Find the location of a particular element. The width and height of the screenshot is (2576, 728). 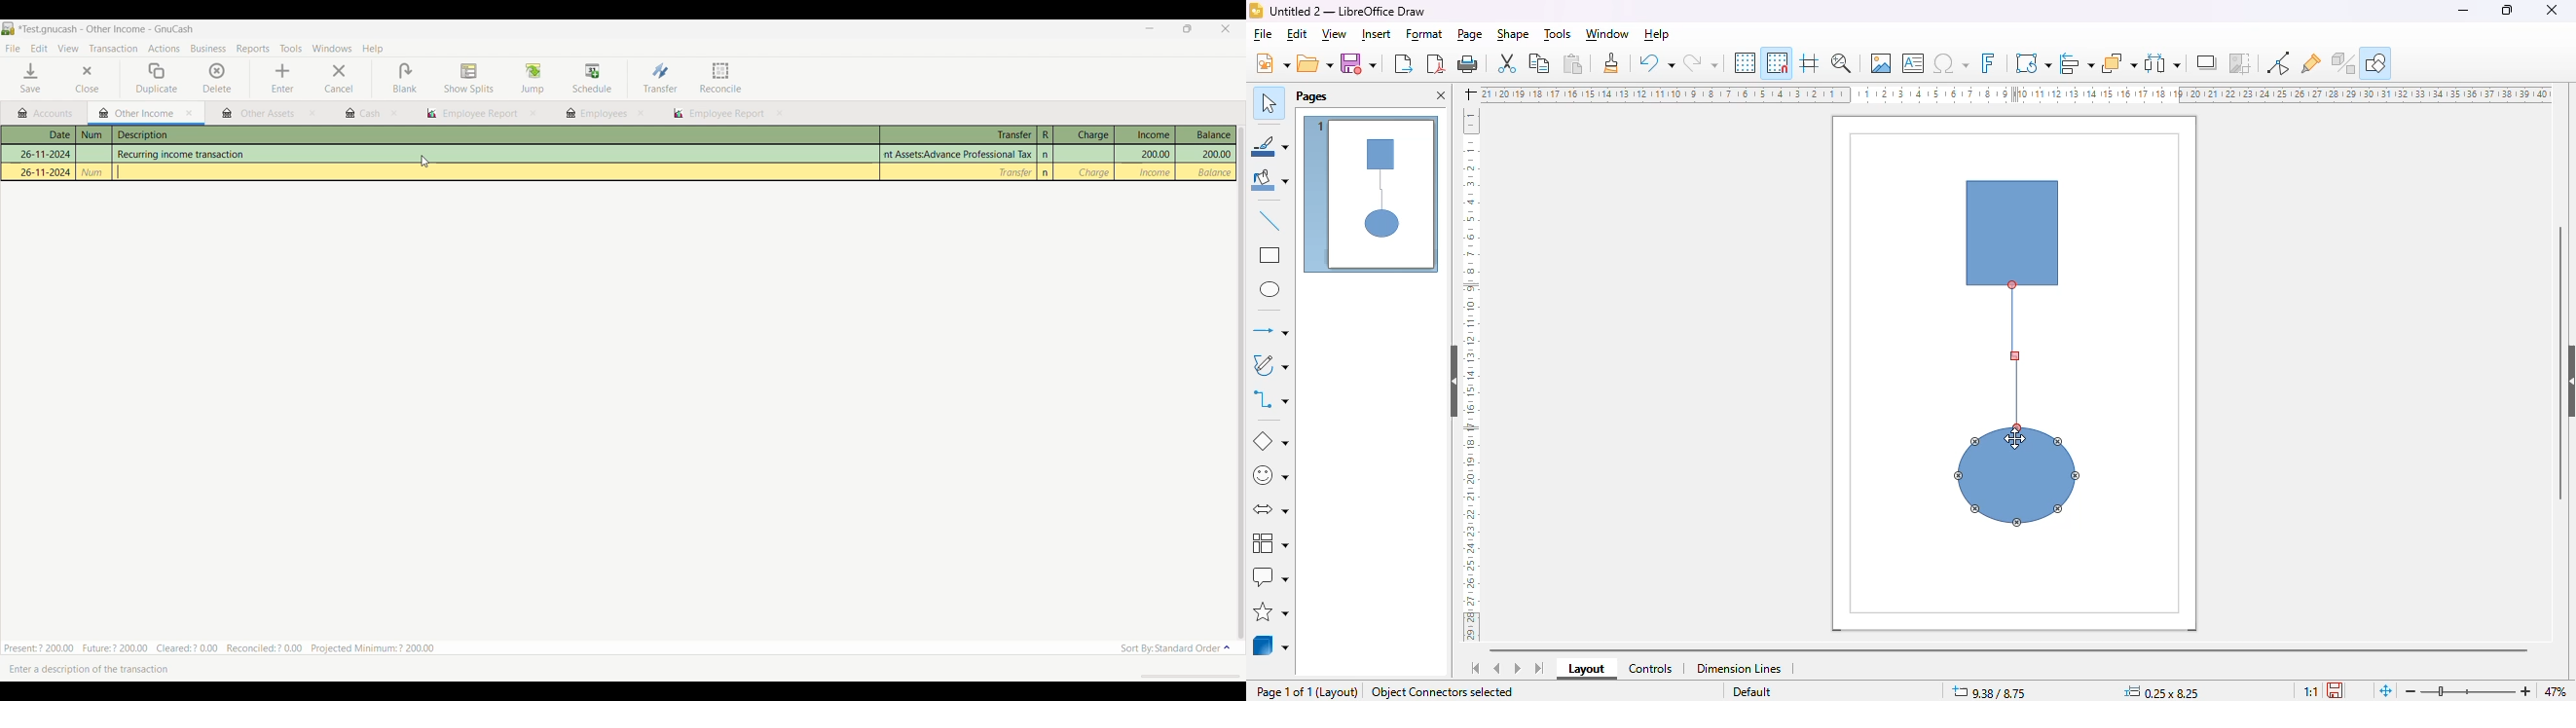

shape is located at coordinates (1512, 34).